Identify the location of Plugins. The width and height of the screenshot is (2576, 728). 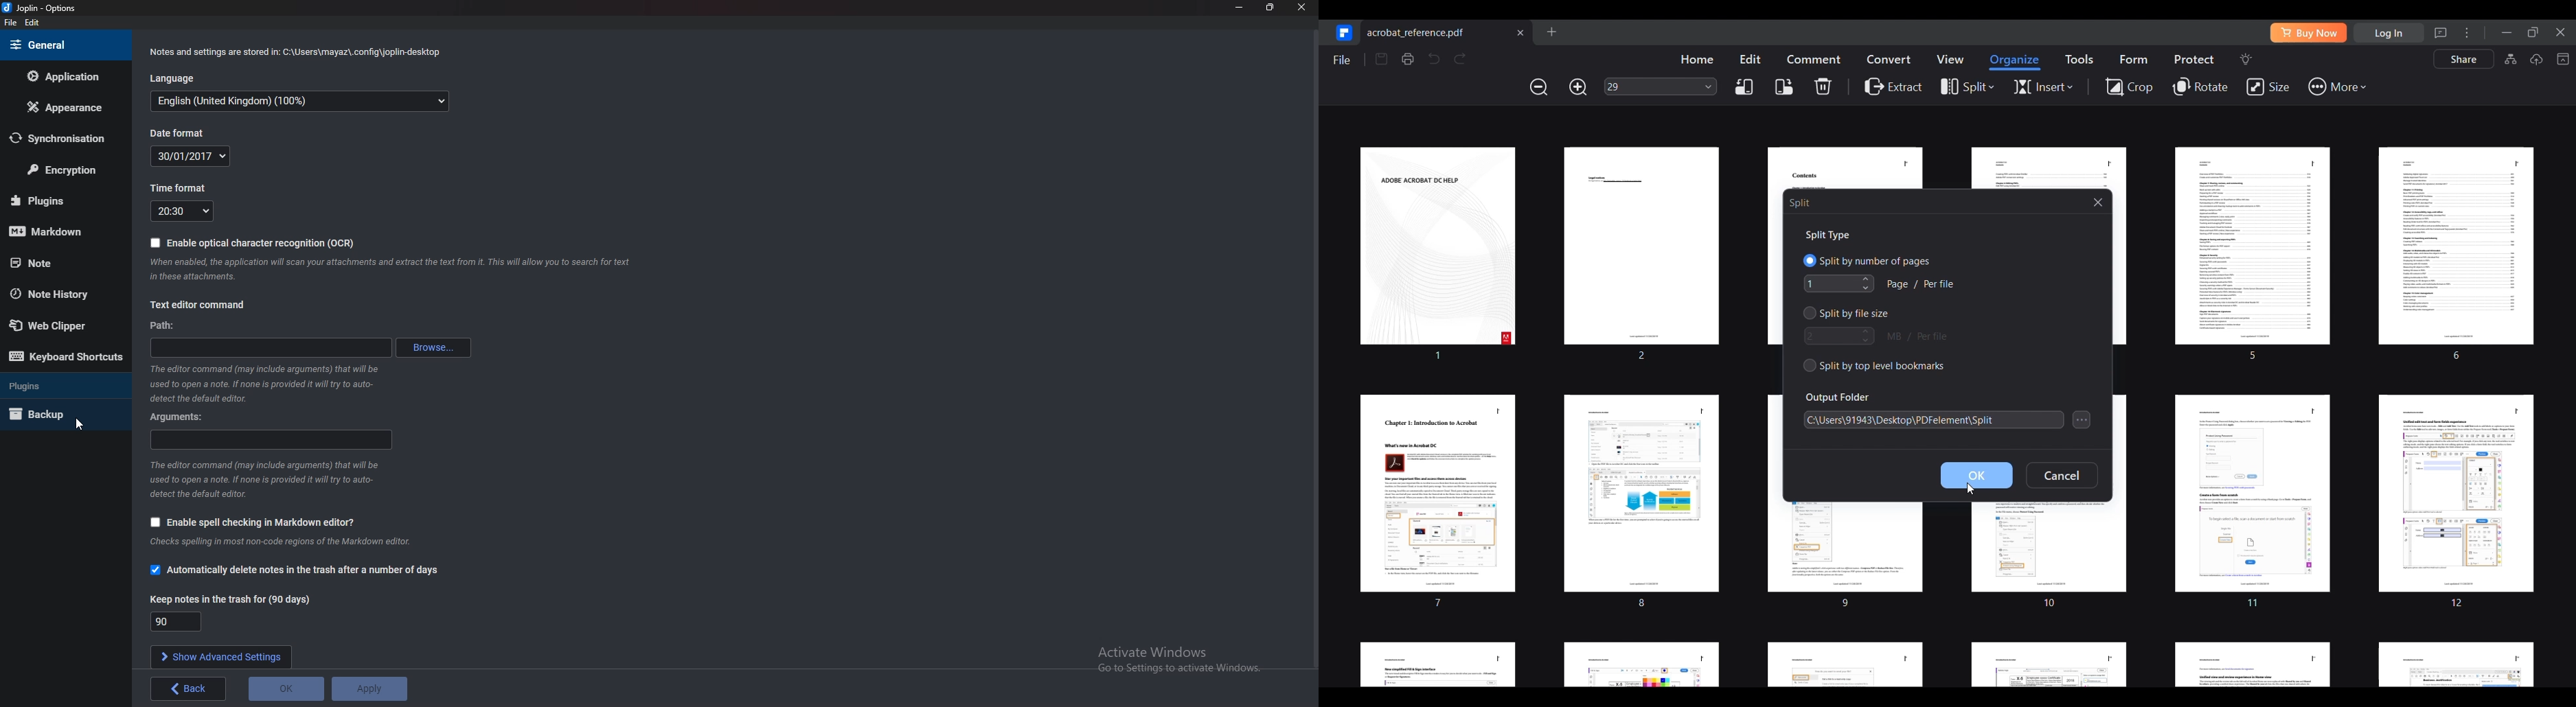
(58, 387).